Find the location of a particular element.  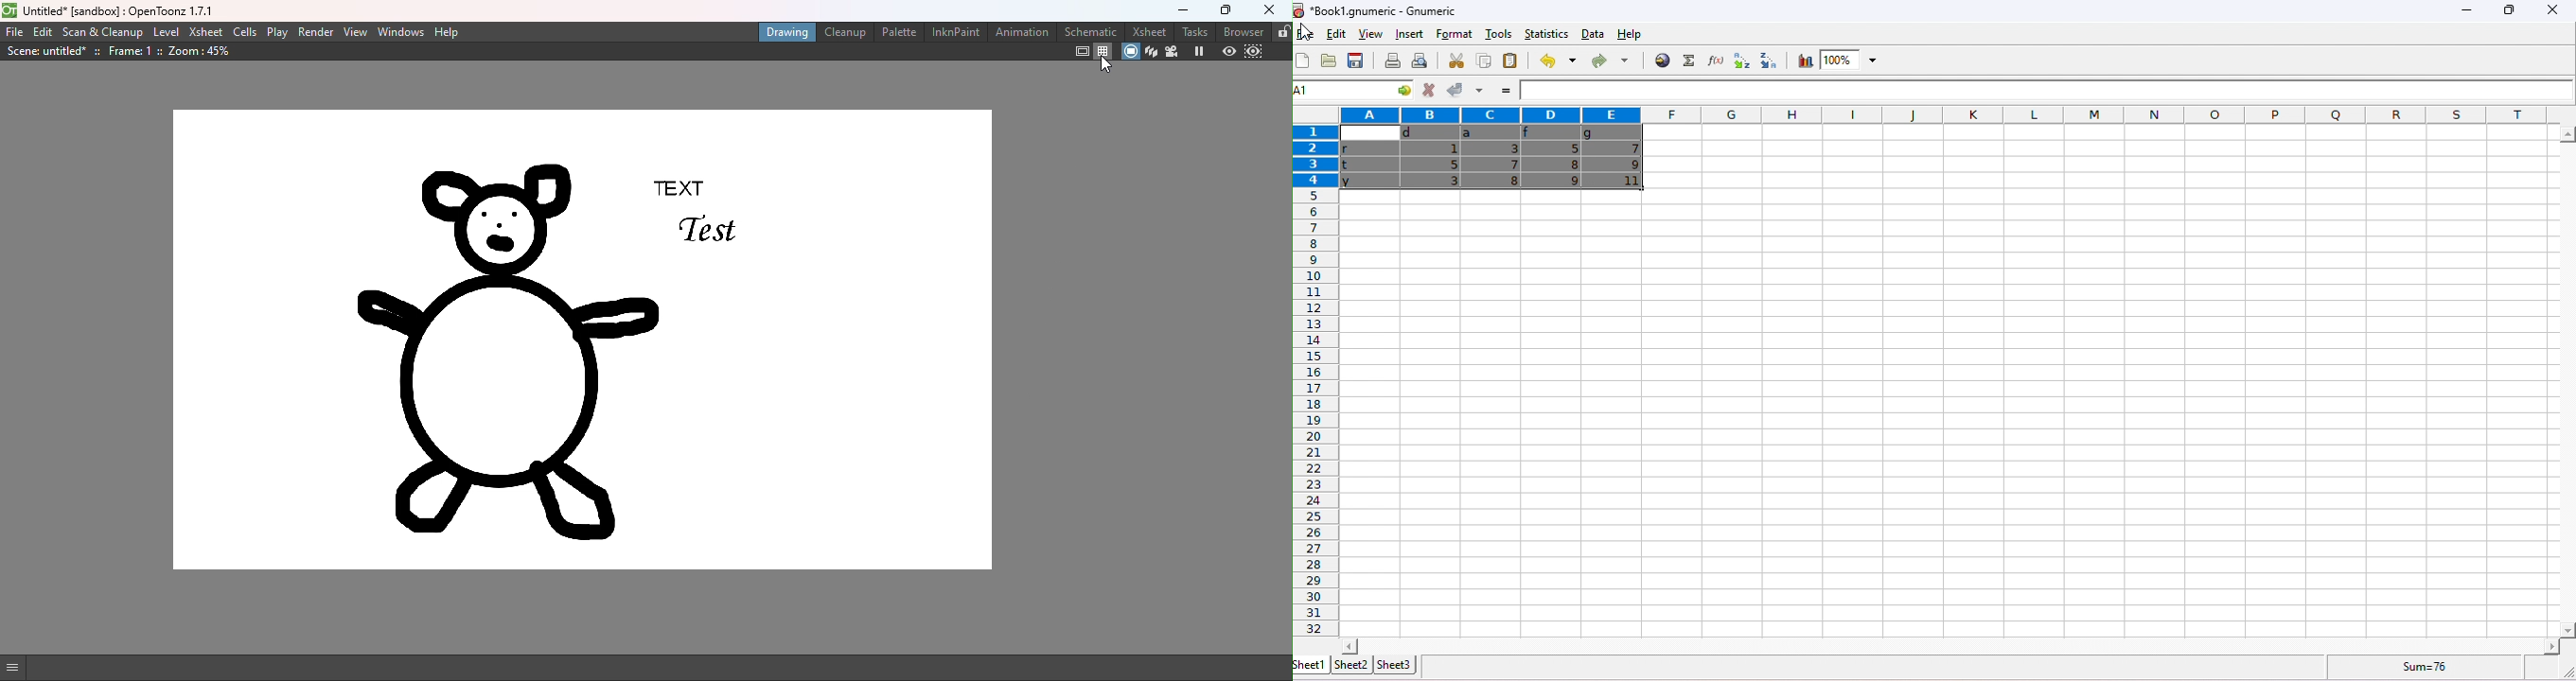

InknPaint is located at coordinates (951, 32).